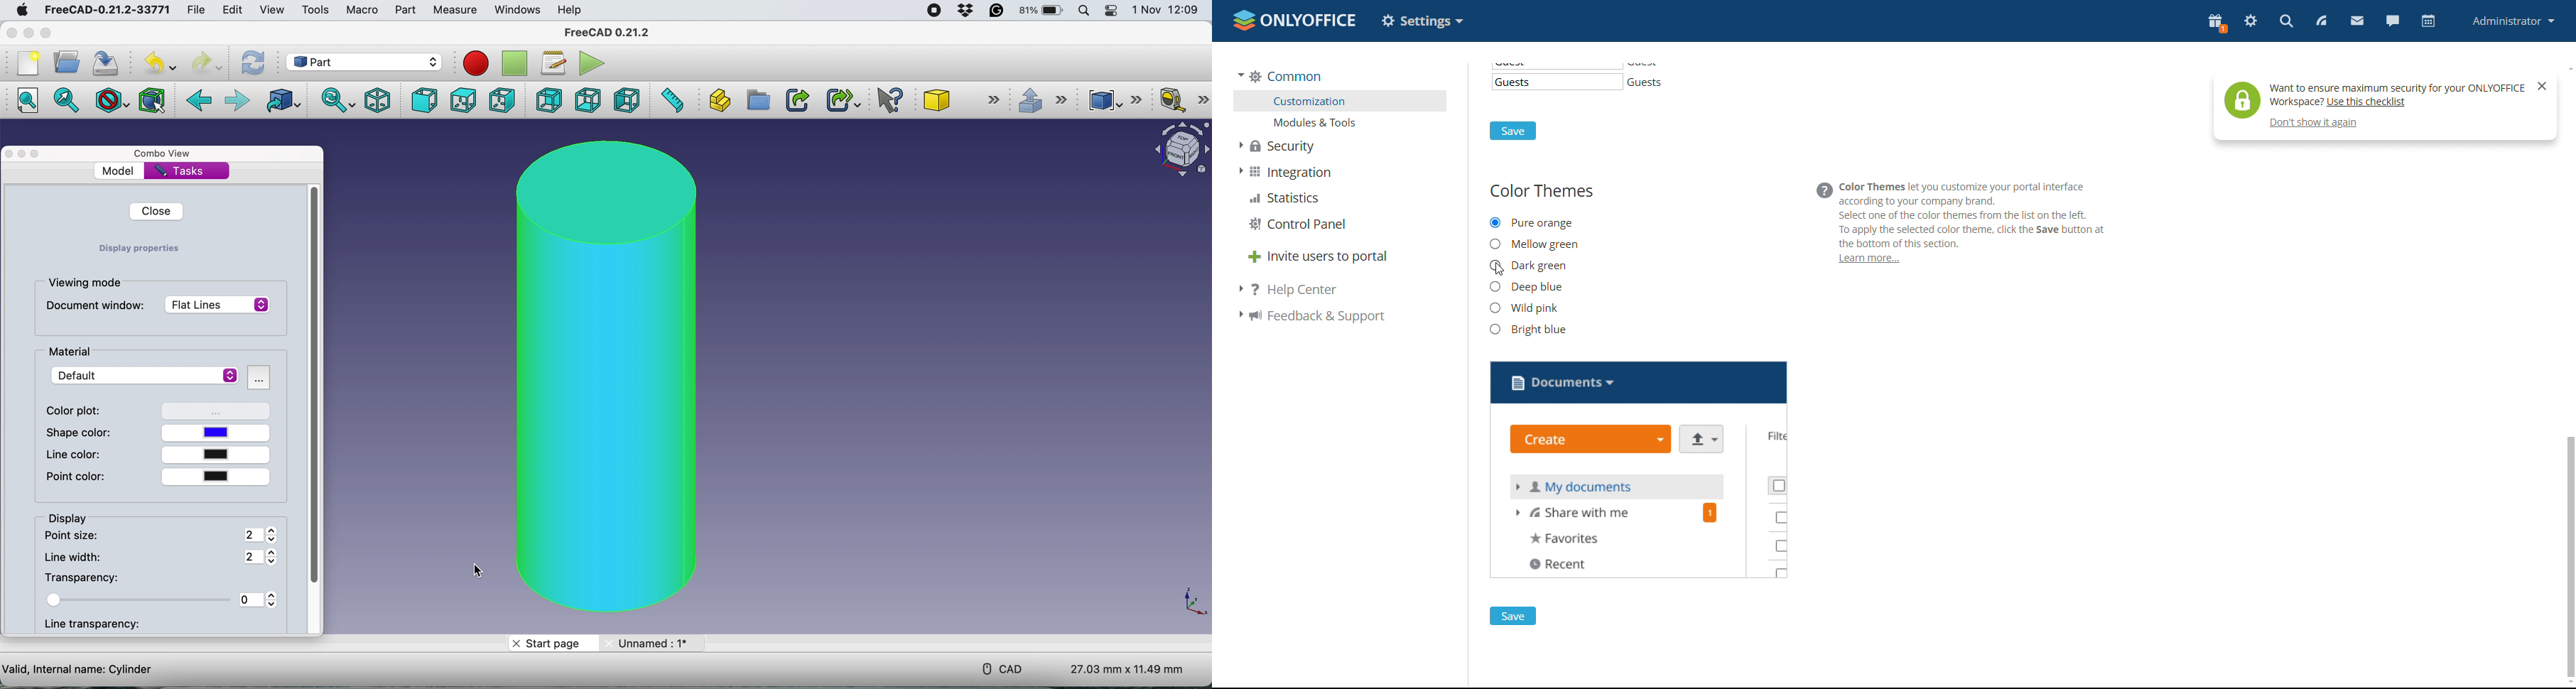  Describe the element at coordinates (2371, 96) in the screenshot. I see `help tip pop-up` at that location.